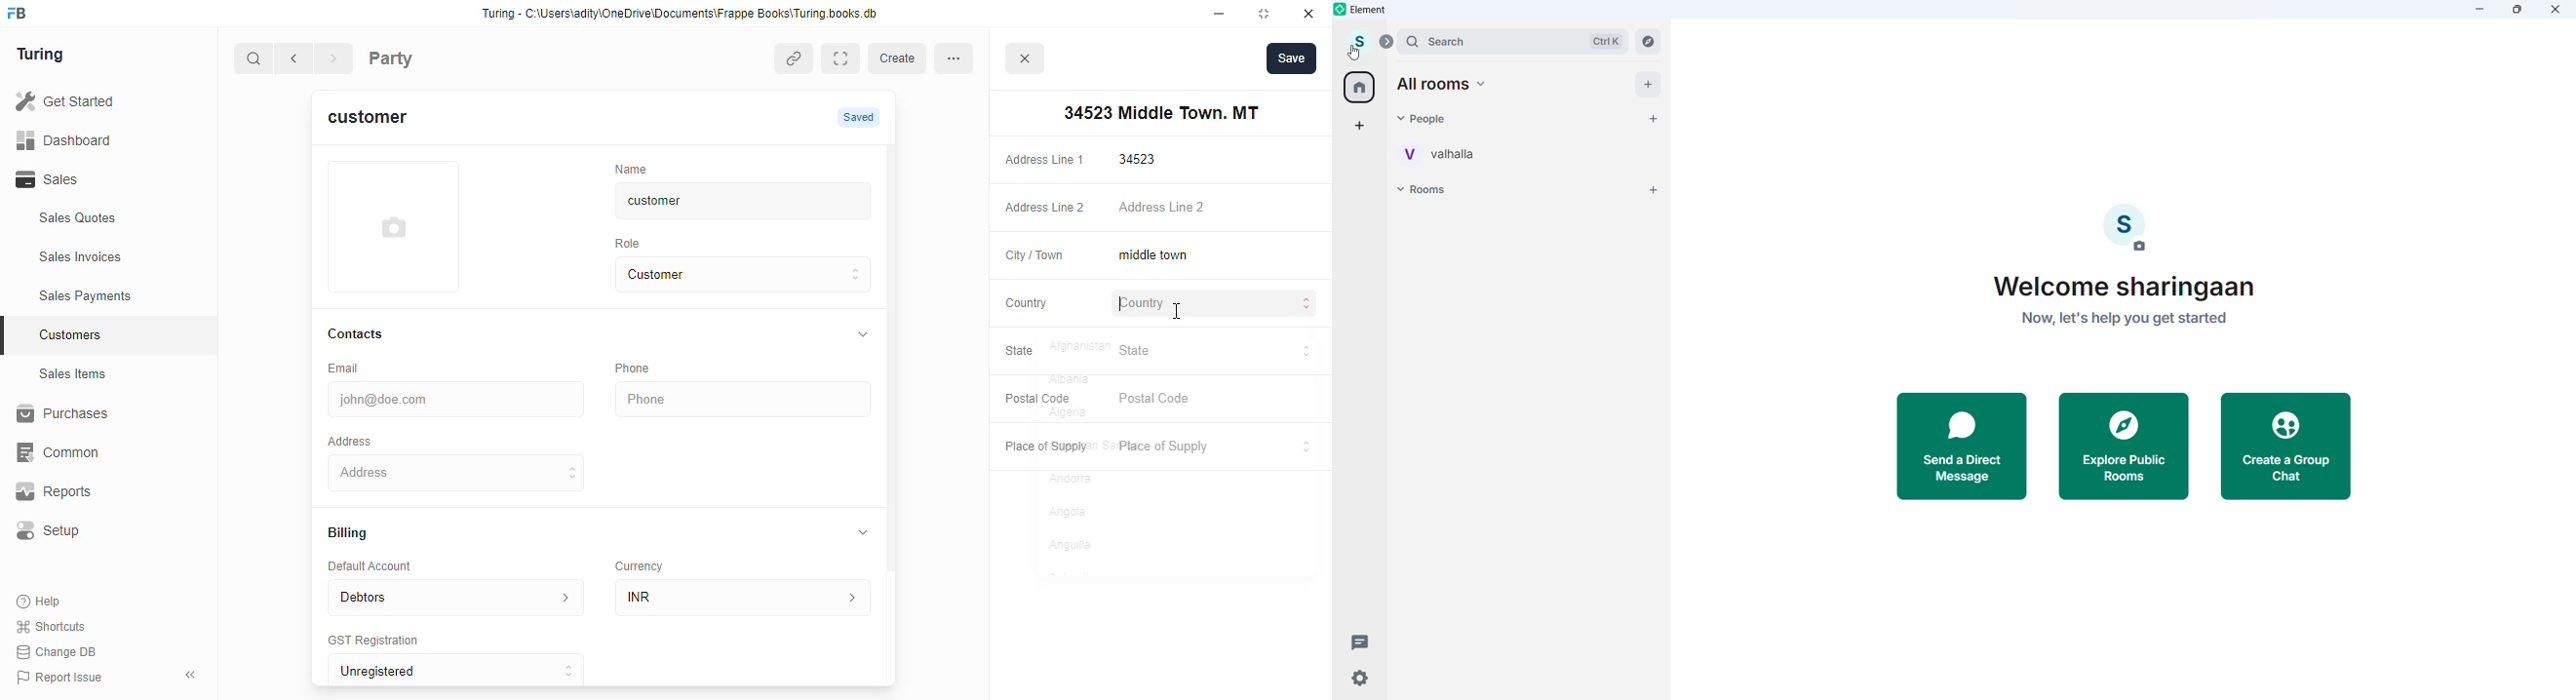  What do you see at coordinates (60, 651) in the screenshot?
I see `Change DB` at bounding box center [60, 651].